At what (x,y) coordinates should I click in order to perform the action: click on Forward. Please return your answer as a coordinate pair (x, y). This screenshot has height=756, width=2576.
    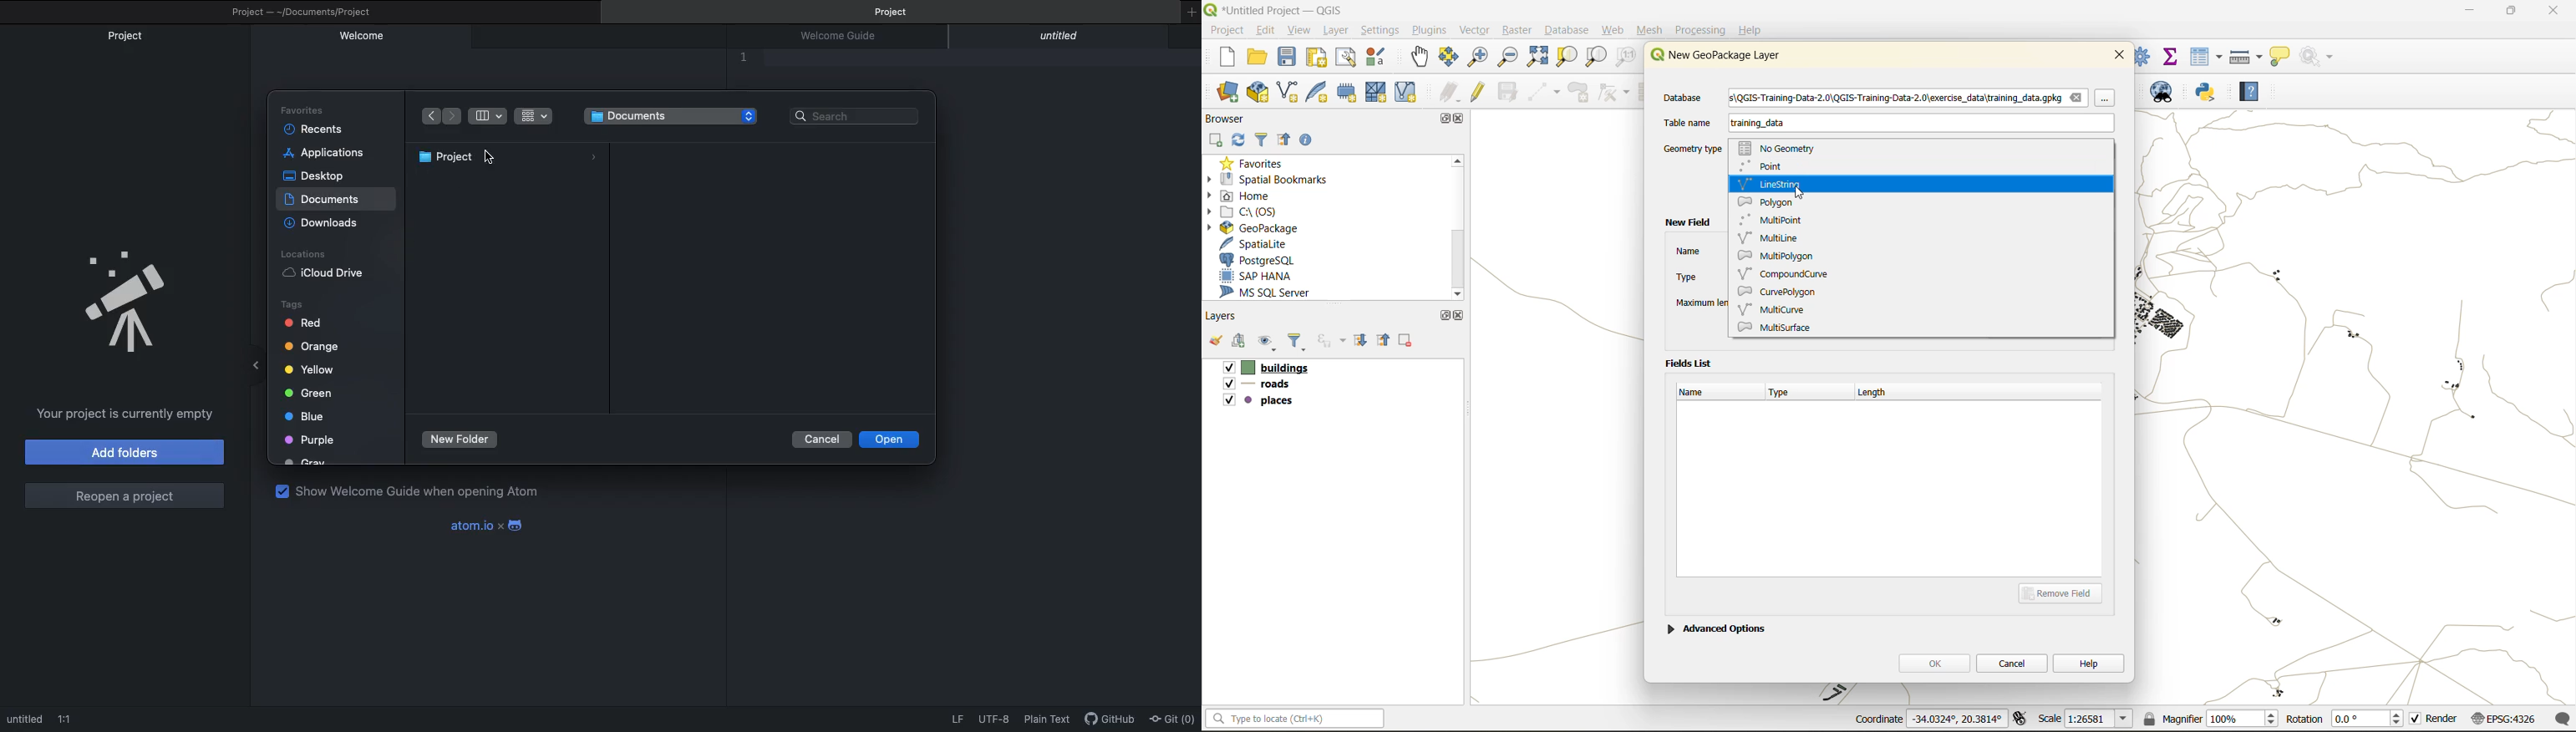
    Looking at the image, I should click on (452, 117).